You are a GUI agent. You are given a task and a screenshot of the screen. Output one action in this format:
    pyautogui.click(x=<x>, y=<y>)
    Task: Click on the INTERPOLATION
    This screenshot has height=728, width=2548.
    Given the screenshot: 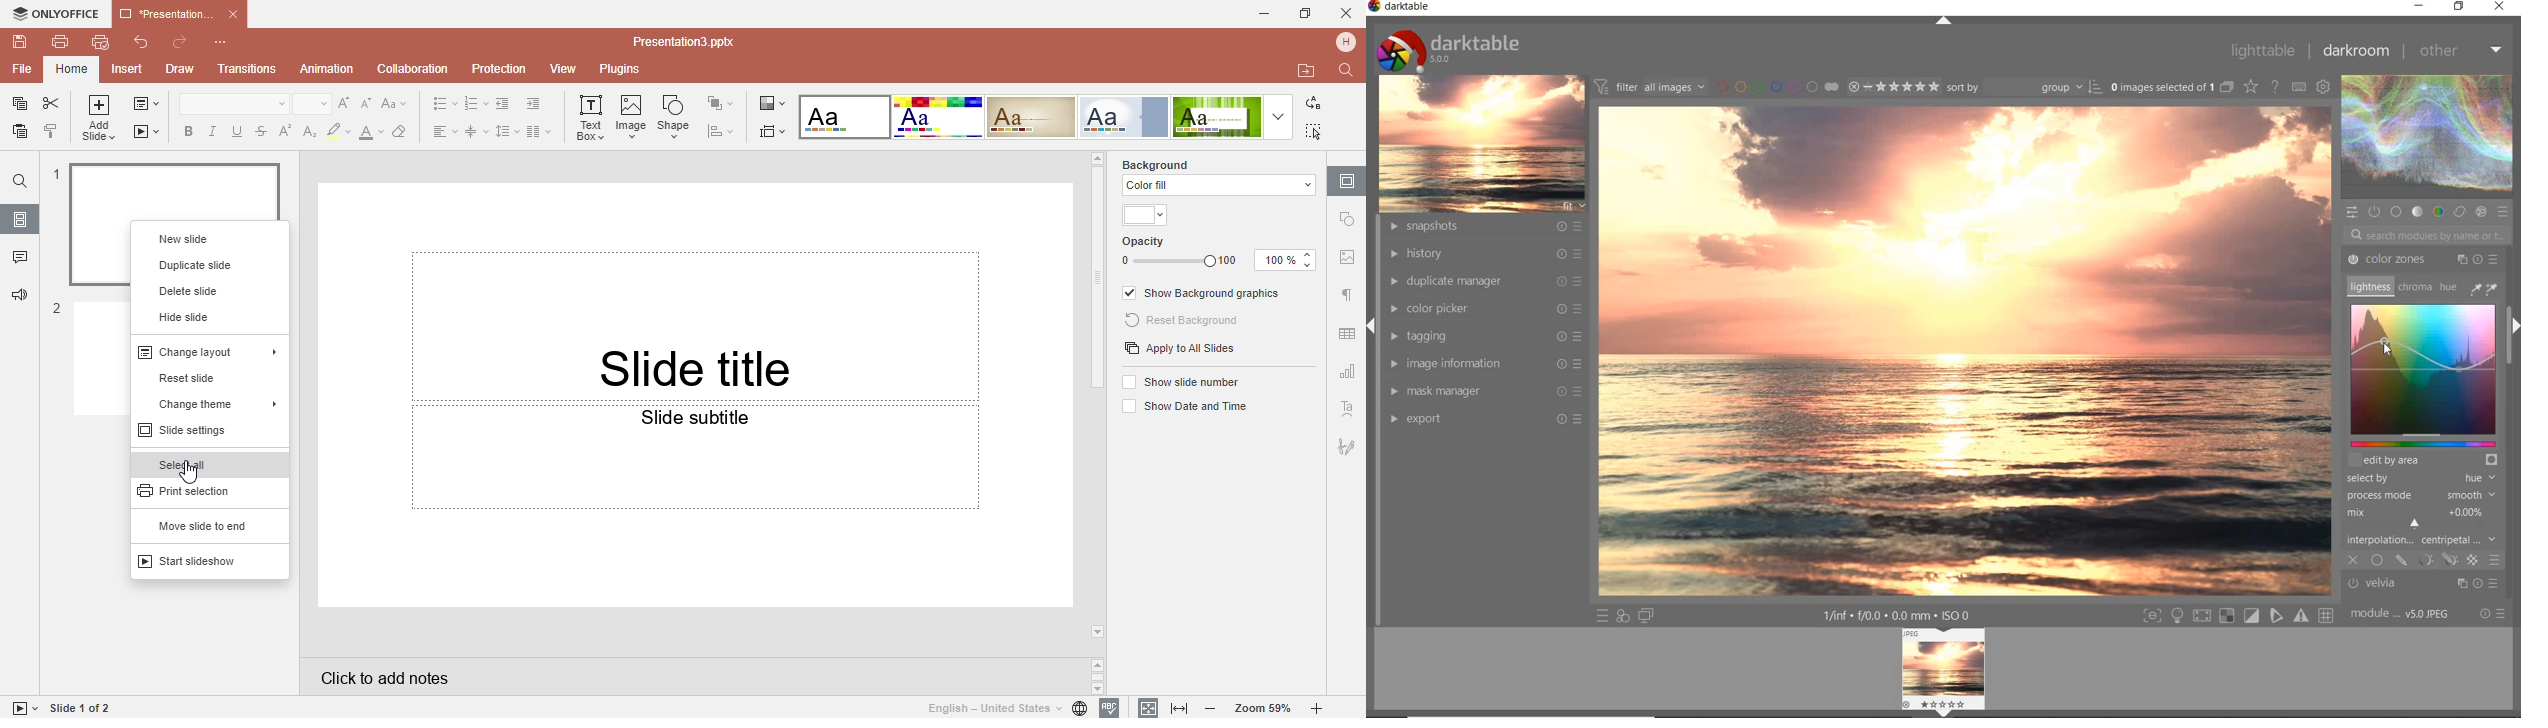 What is the action you would take?
    pyautogui.click(x=2425, y=525)
    